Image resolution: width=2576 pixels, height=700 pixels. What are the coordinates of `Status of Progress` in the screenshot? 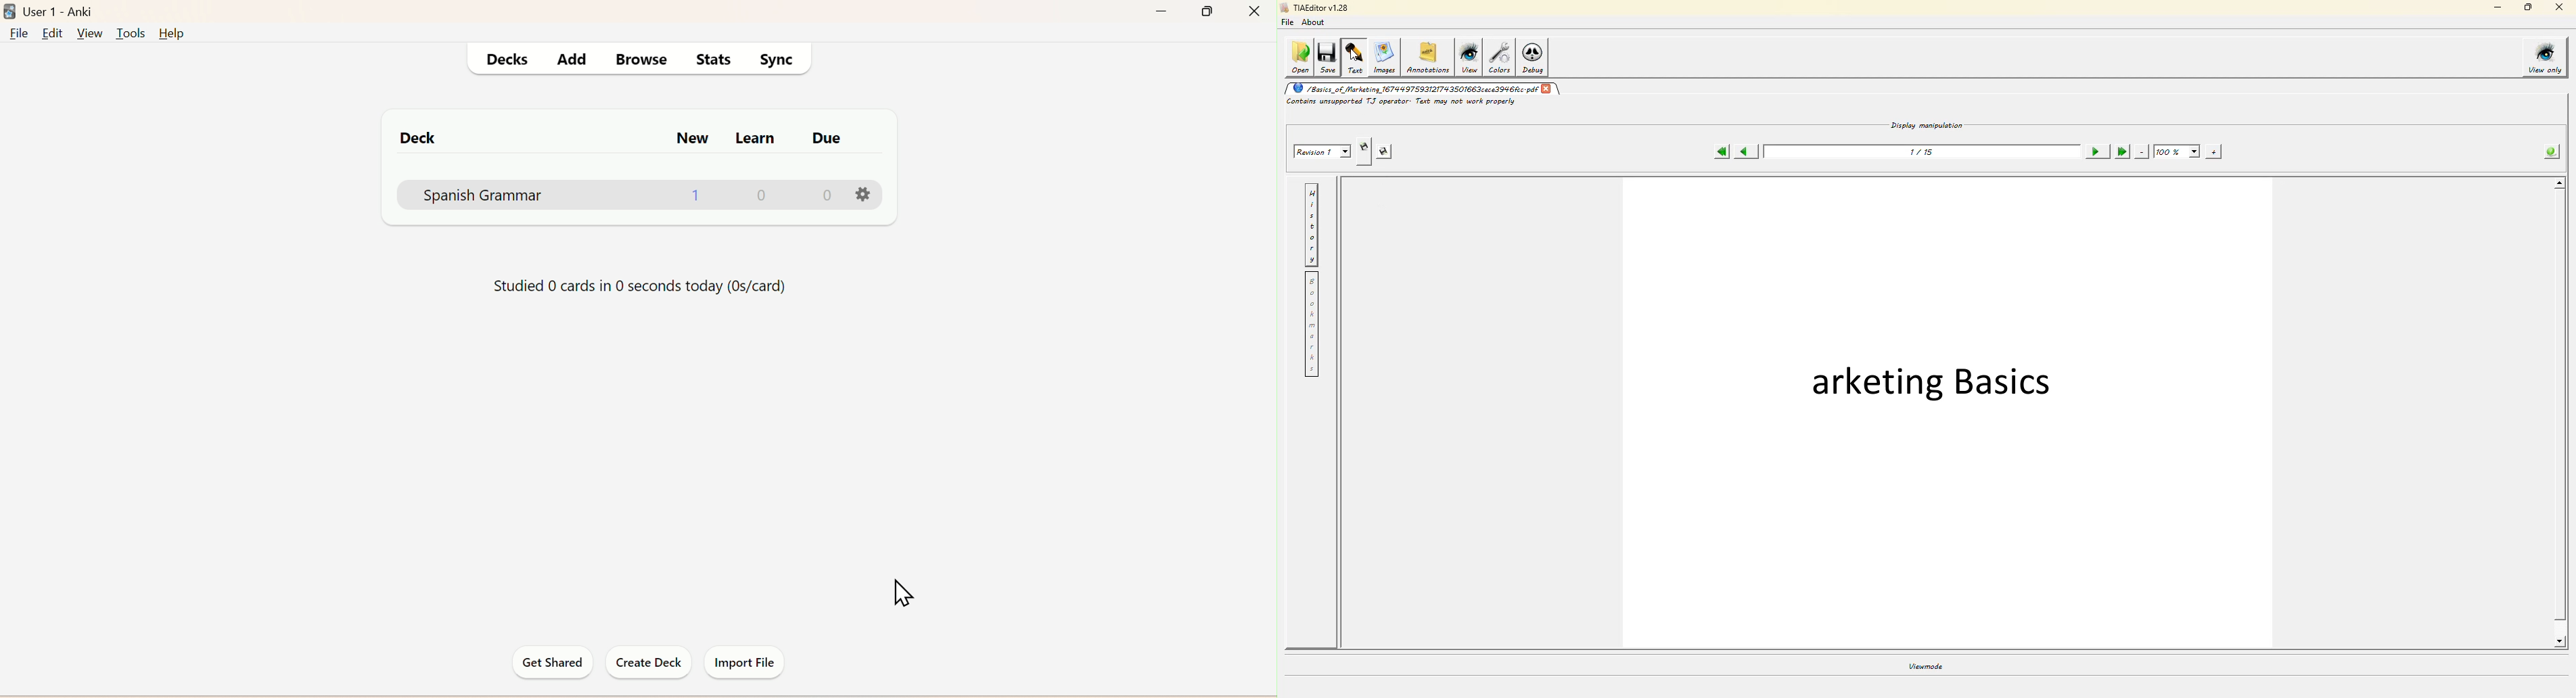 It's located at (637, 286).